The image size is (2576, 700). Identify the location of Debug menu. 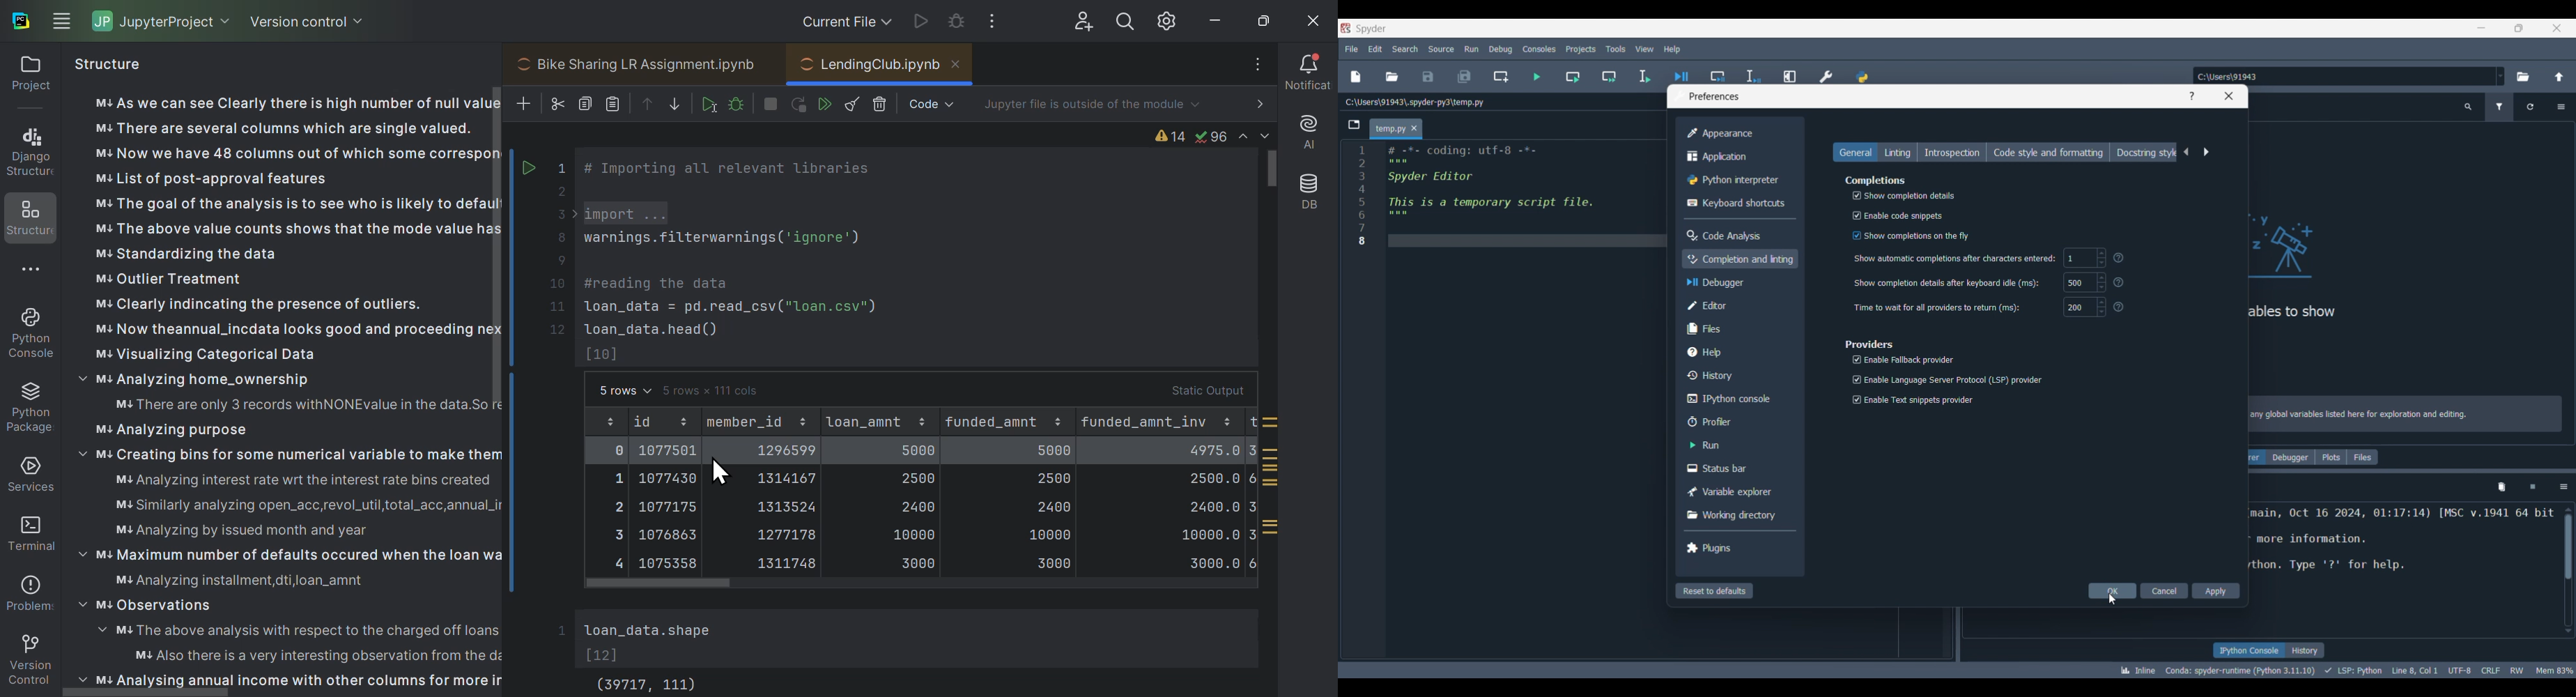
(1501, 49).